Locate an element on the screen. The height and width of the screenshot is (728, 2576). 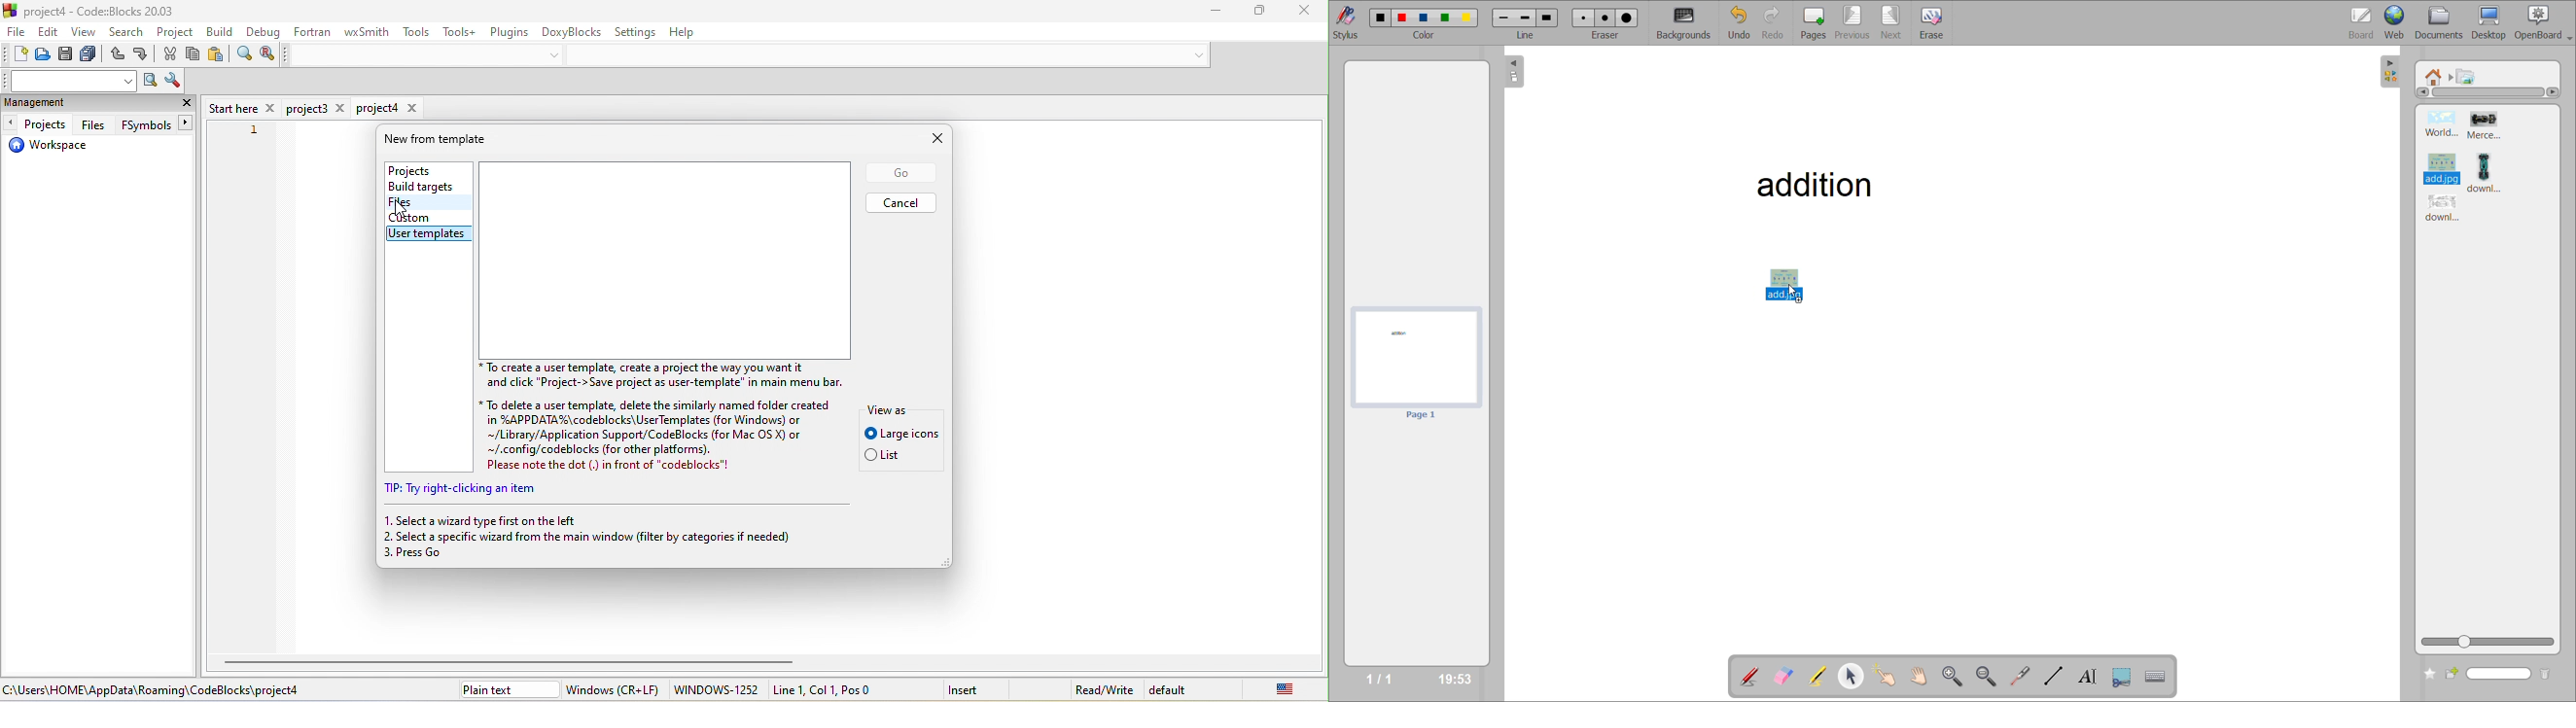
close is located at coordinates (187, 105).